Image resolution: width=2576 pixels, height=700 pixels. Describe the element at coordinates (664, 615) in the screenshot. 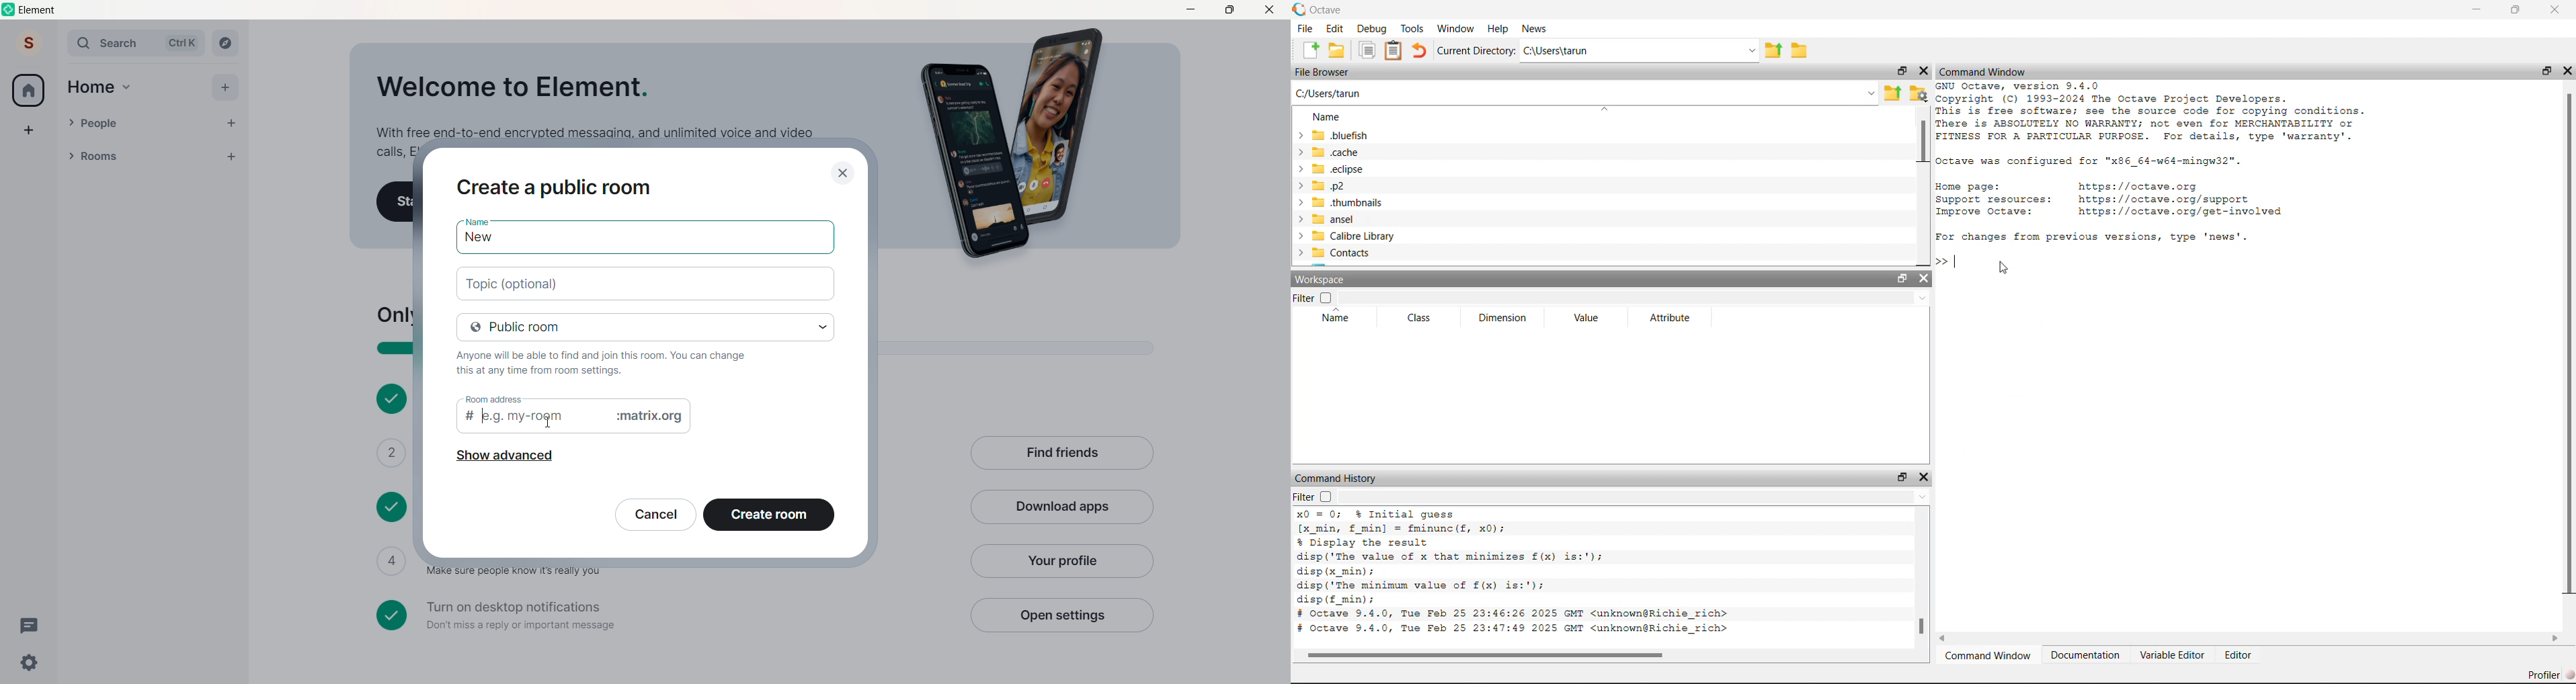

I see `Turn on desktop notifications
Don't miss a reply or important message` at that location.